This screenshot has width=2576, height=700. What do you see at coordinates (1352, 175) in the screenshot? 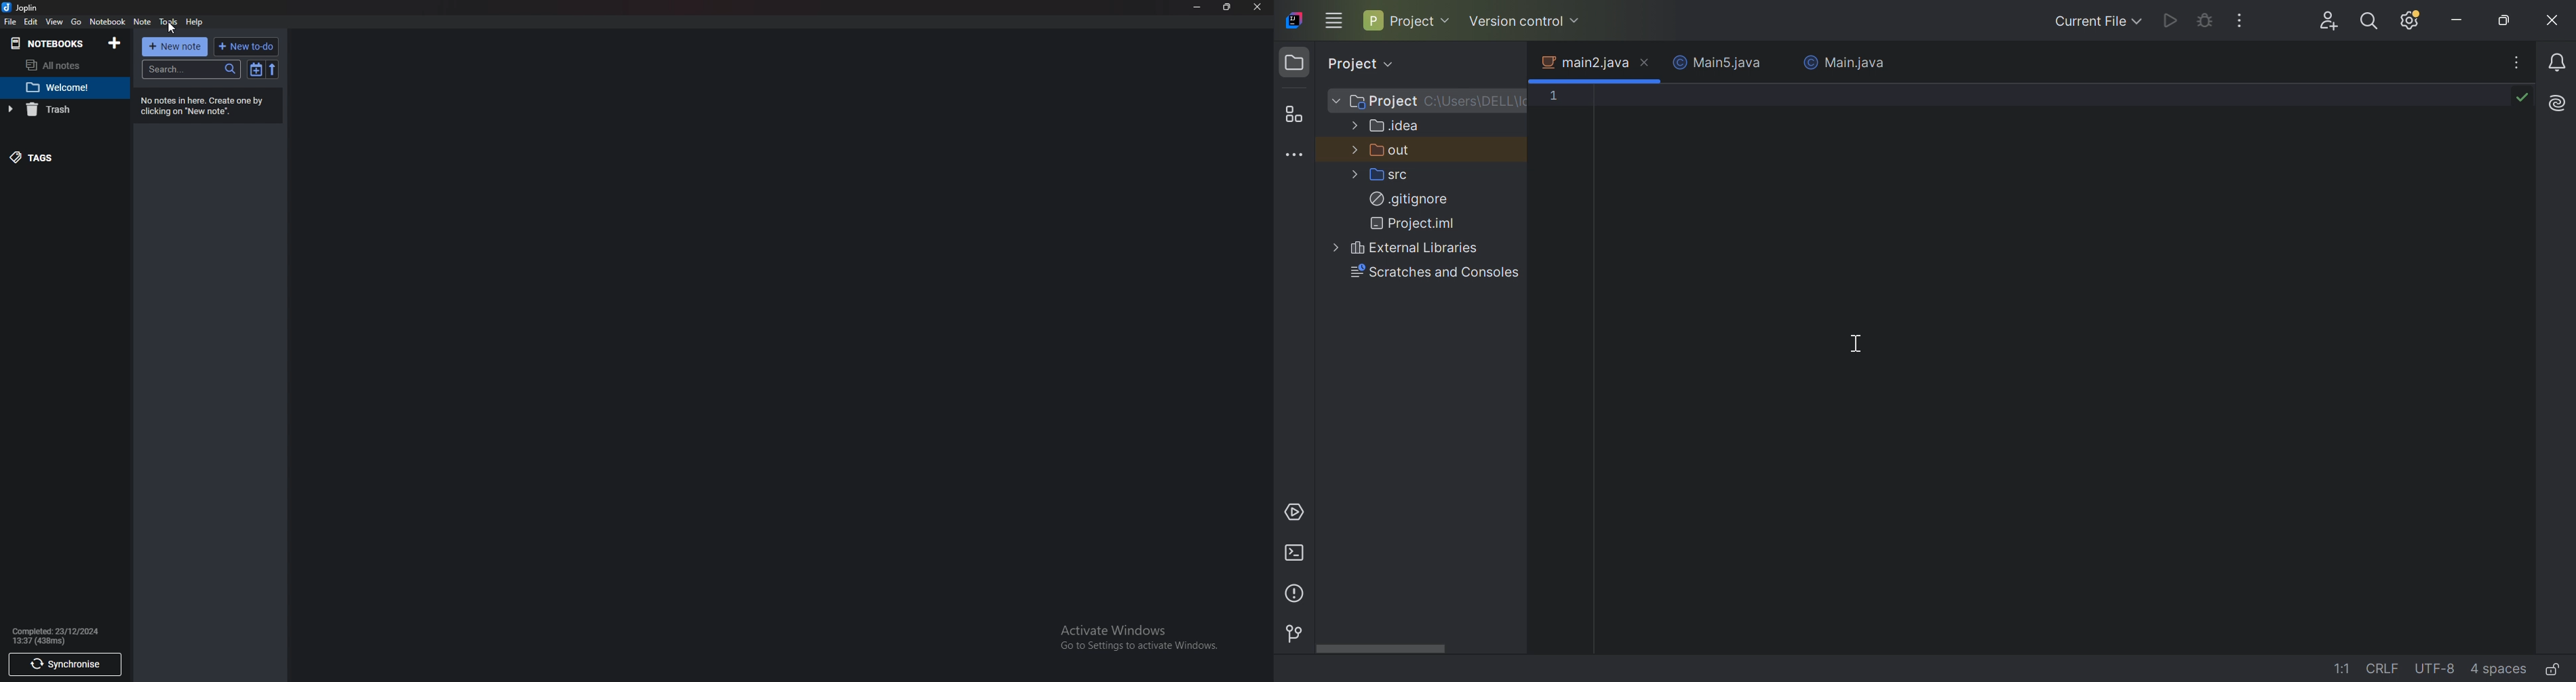
I see `More` at bounding box center [1352, 175].